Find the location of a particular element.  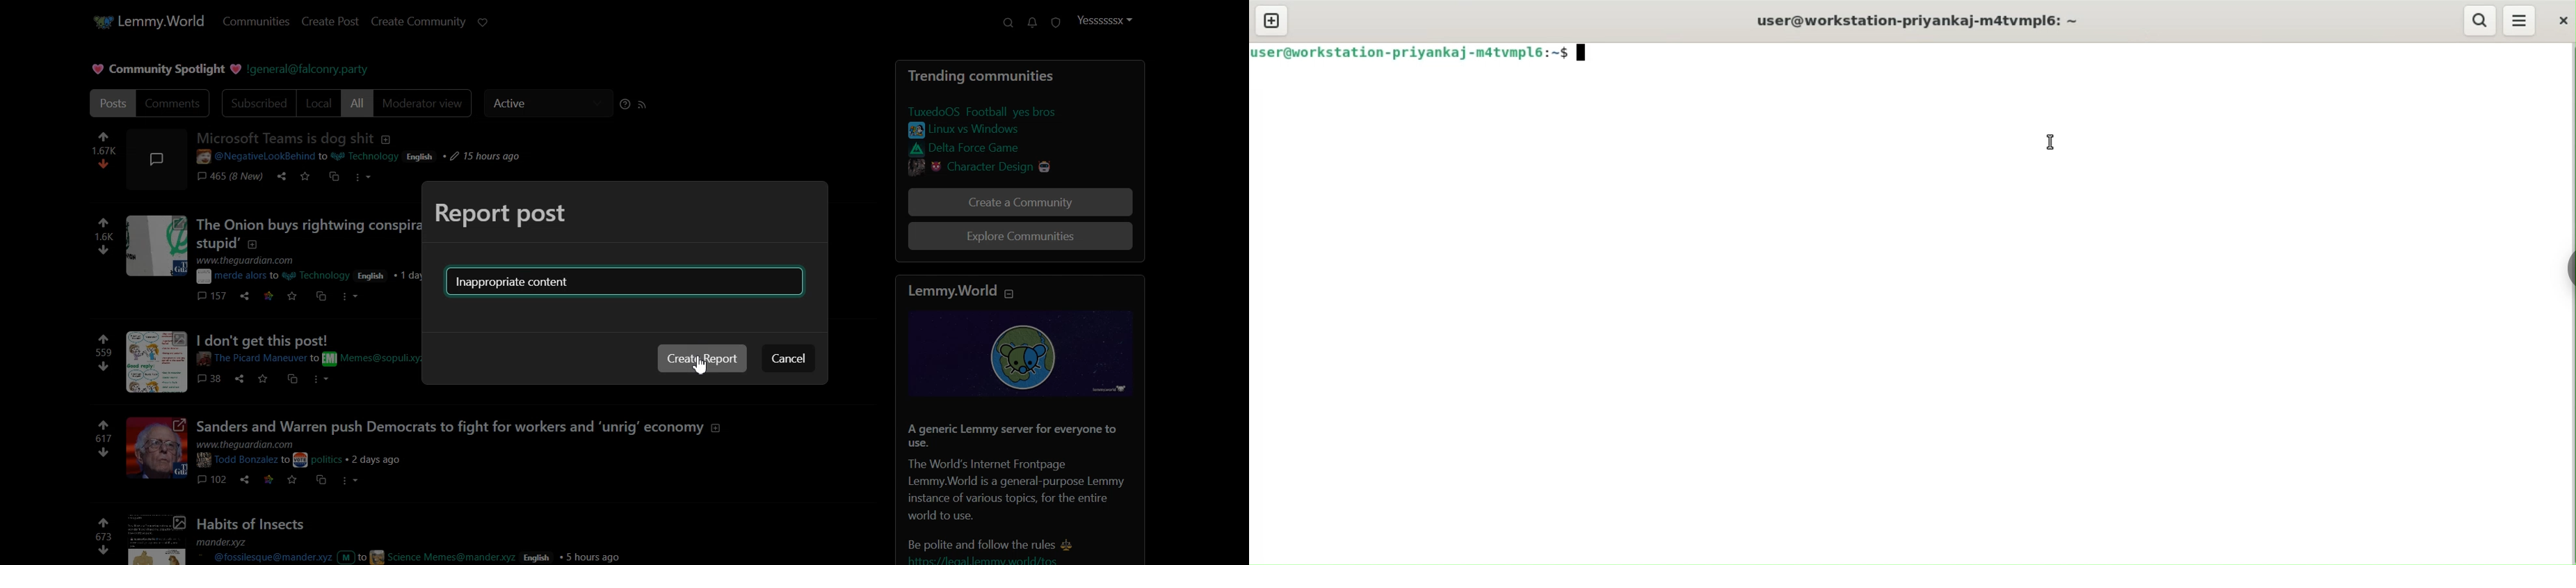

Support is located at coordinates (1007, 23).